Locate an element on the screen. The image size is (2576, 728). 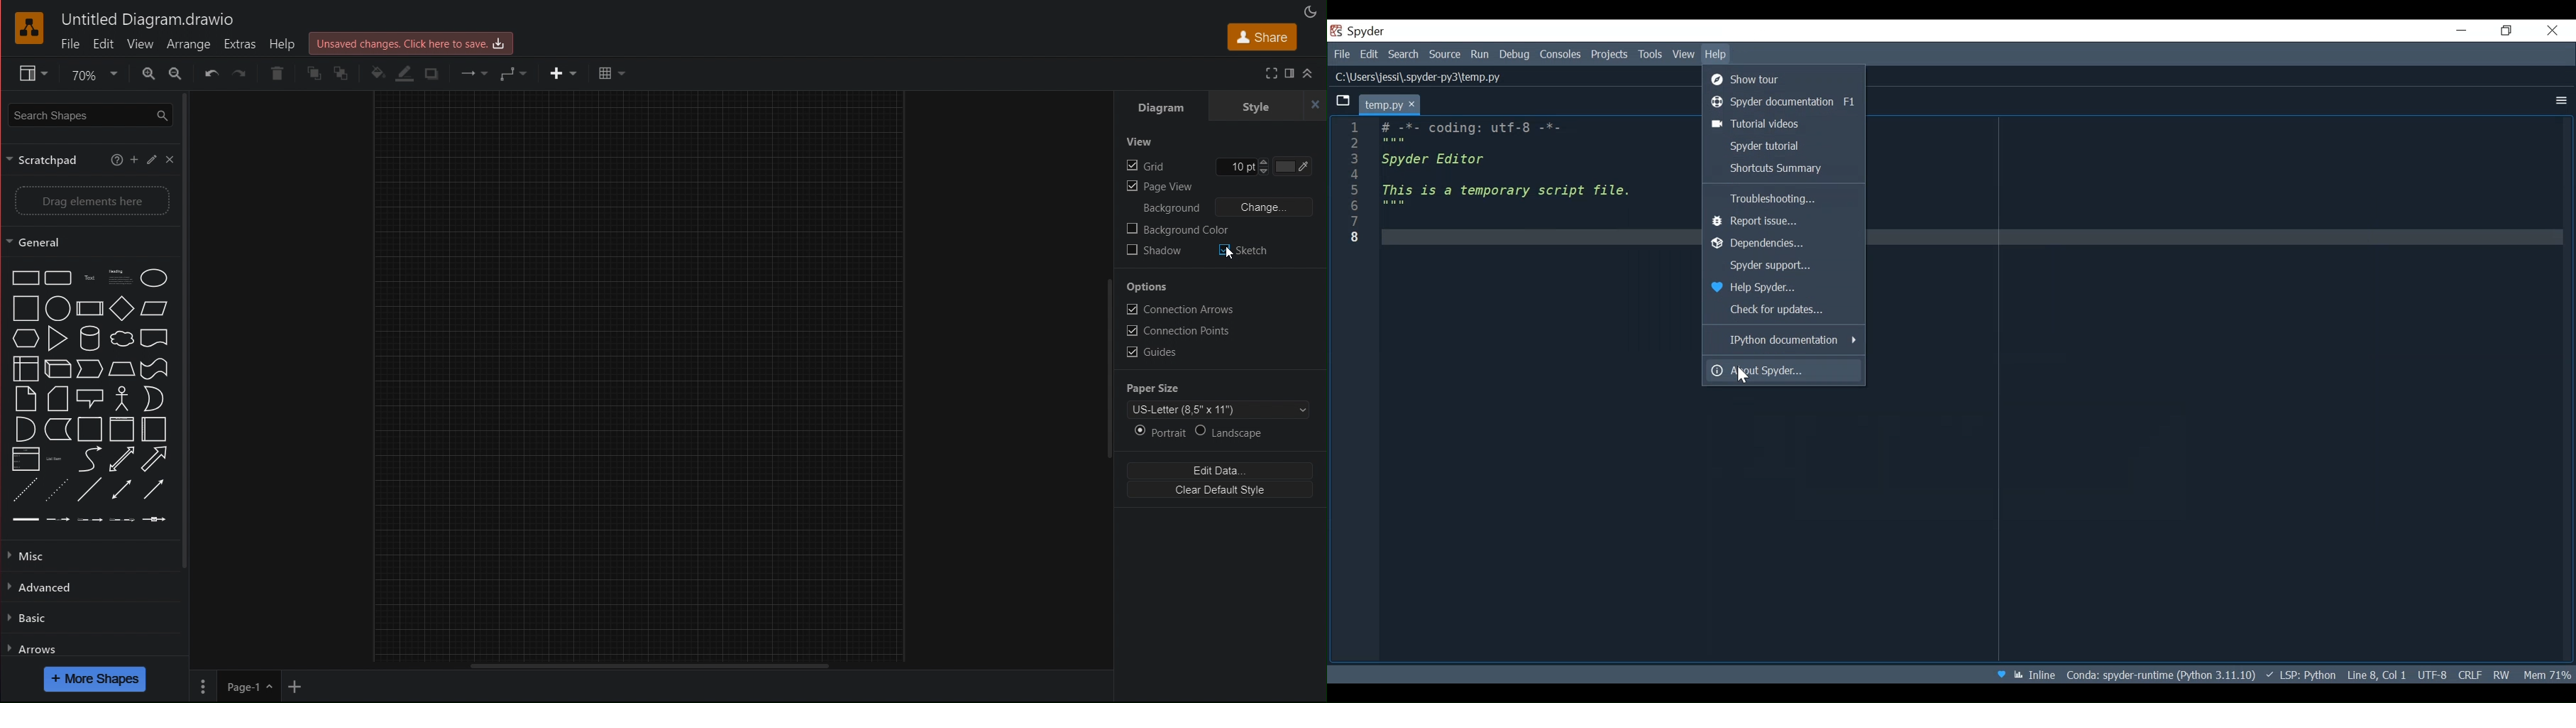
connector with 3 label is located at coordinates (123, 522).